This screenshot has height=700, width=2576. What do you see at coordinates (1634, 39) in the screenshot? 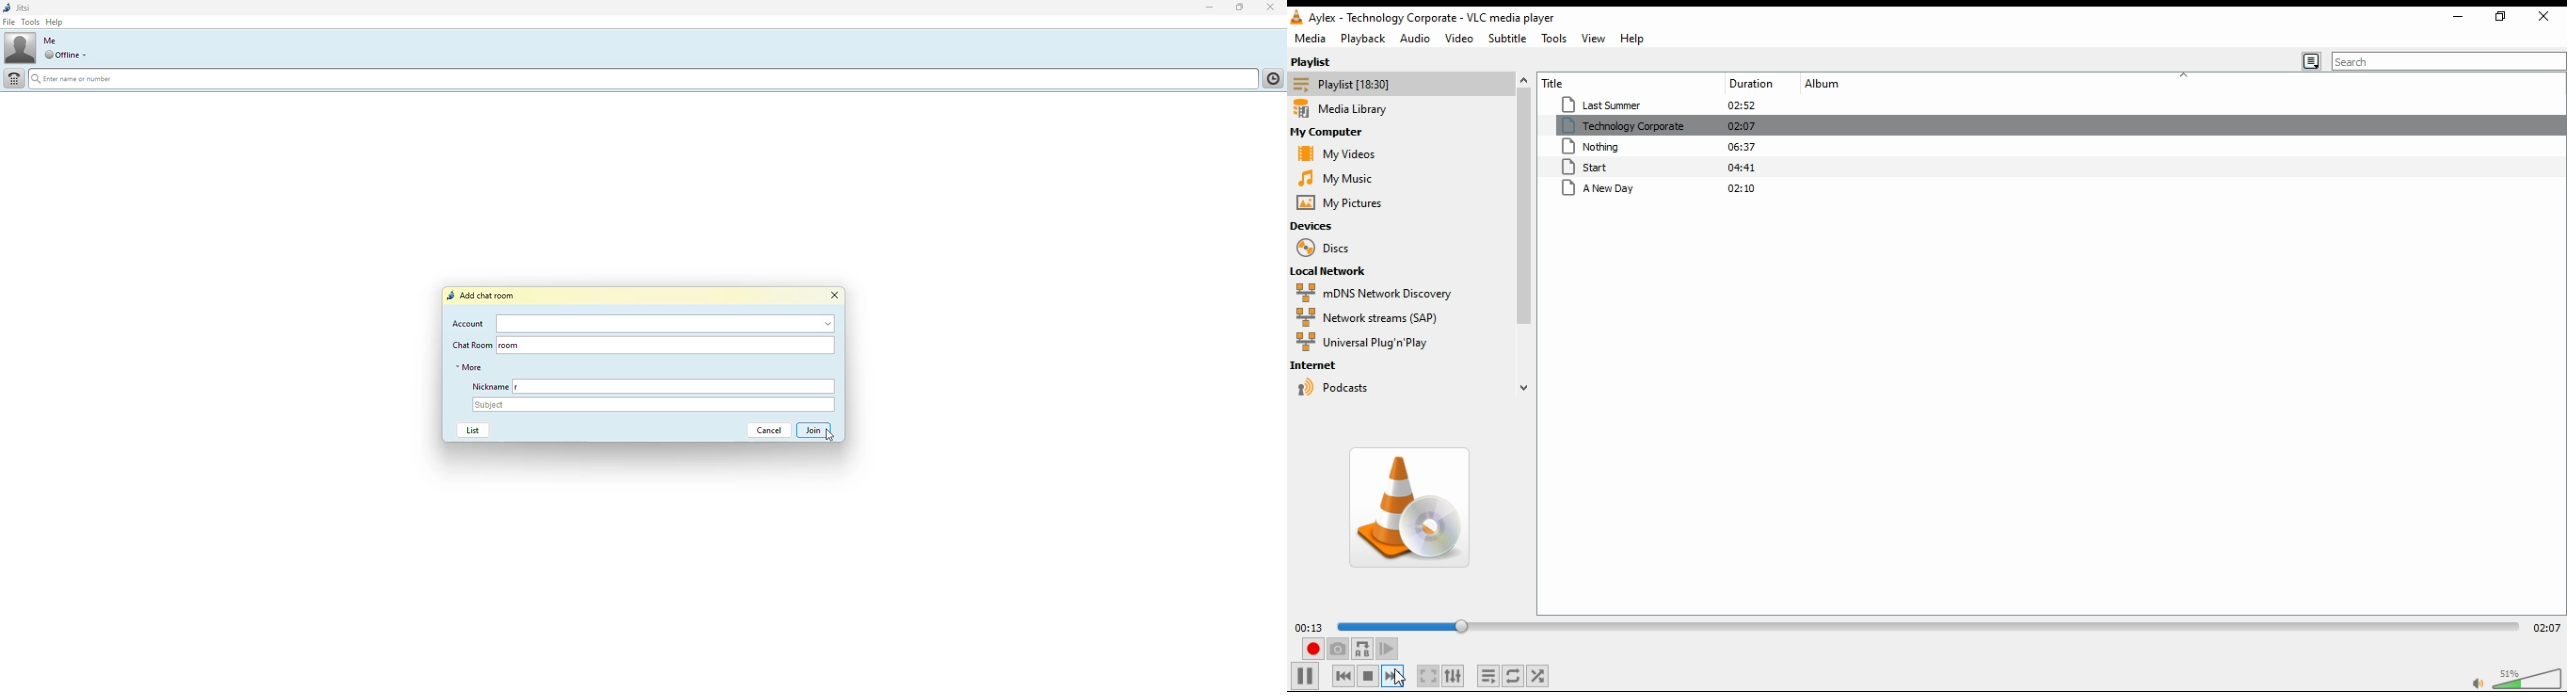
I see `help` at bounding box center [1634, 39].